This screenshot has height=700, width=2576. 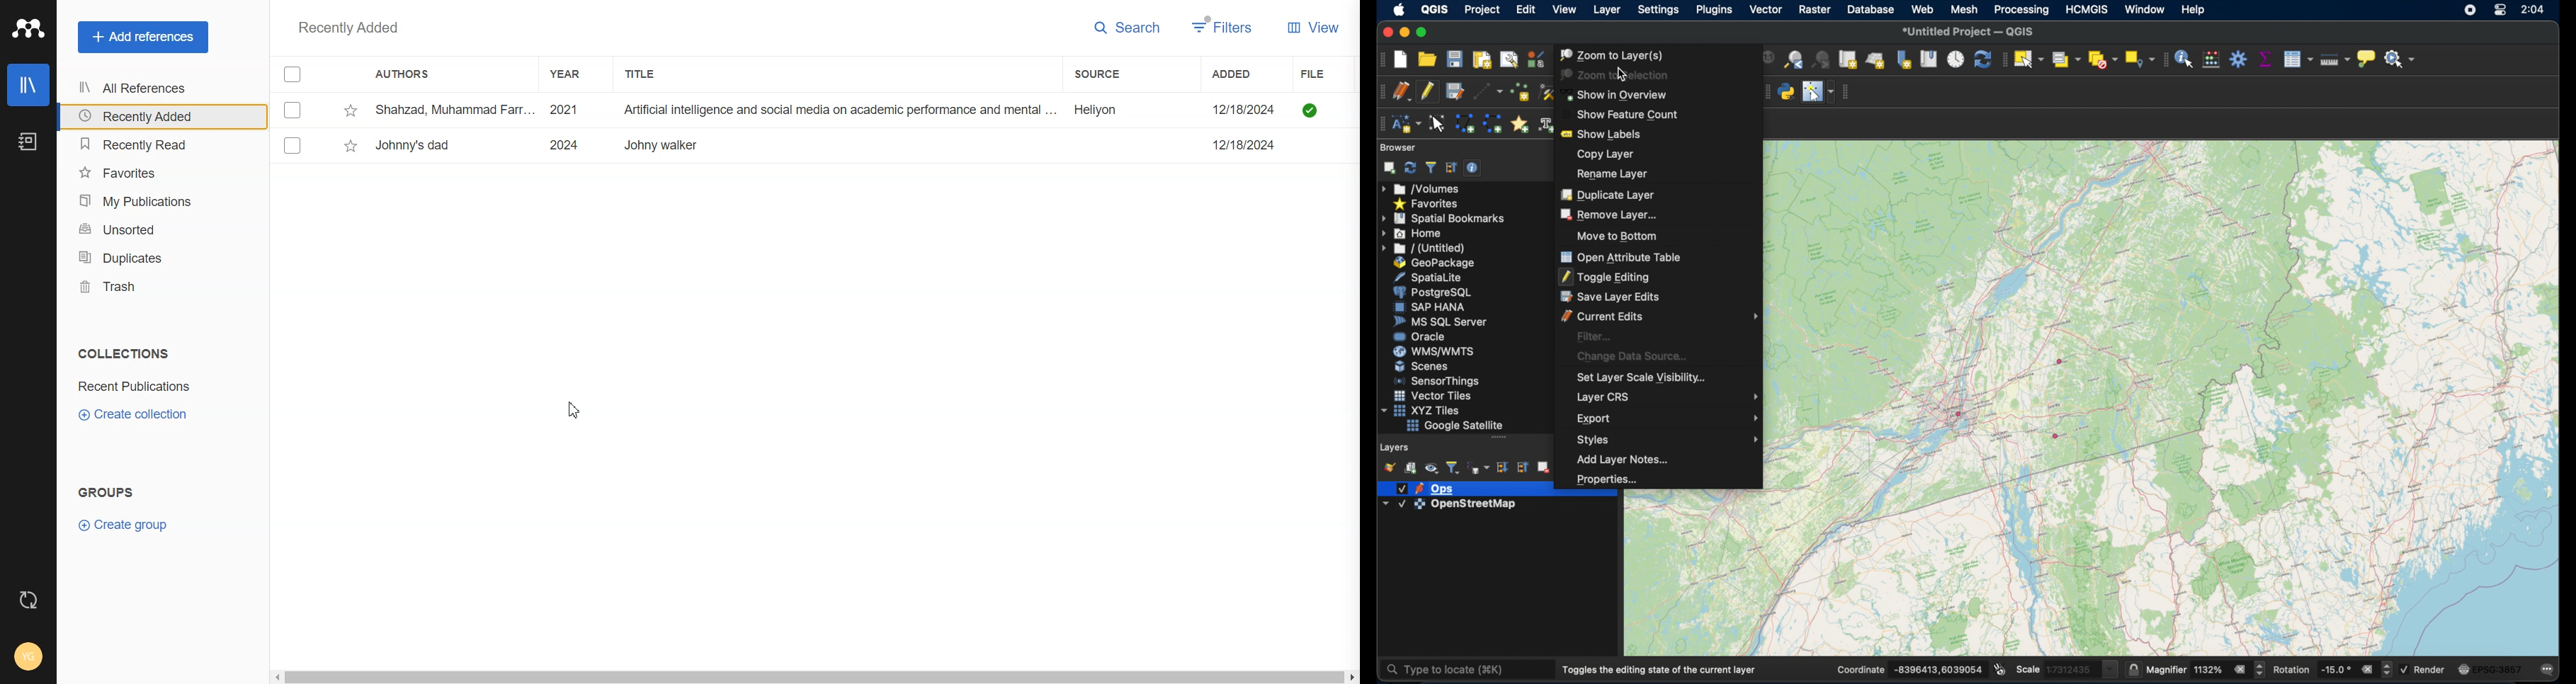 I want to click on QGIS, so click(x=1437, y=10).